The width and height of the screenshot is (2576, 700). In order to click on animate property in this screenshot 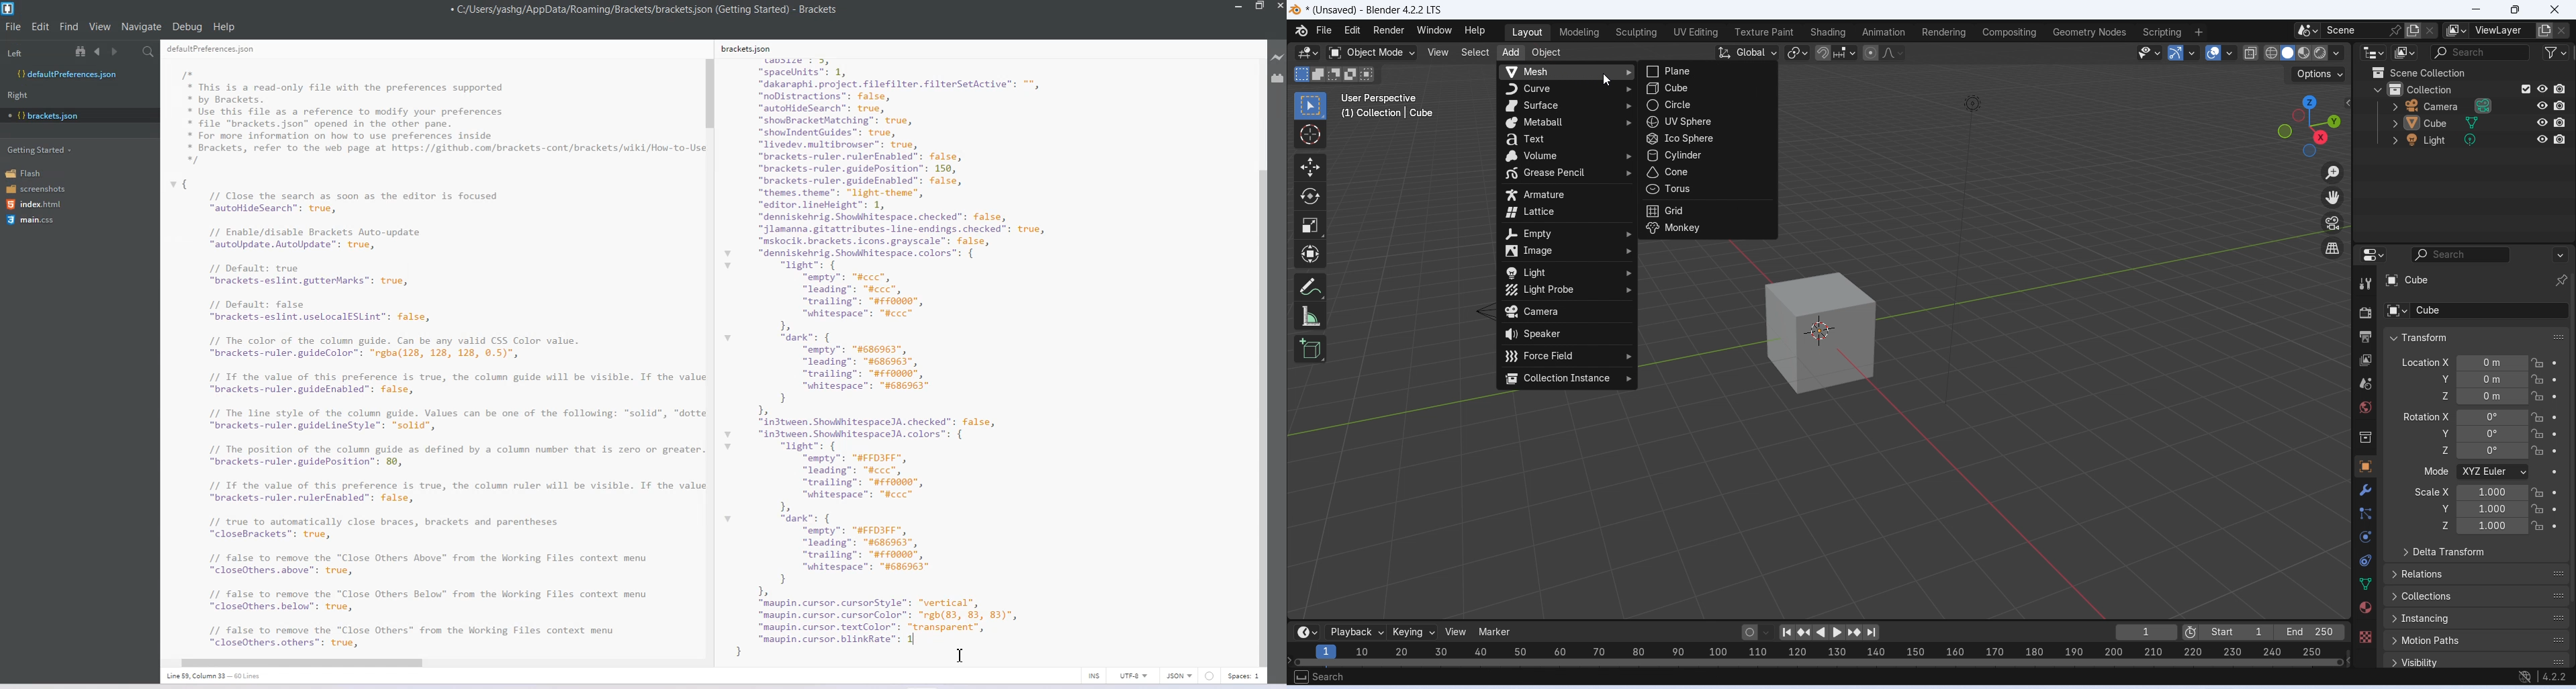, I will do `click(2555, 451)`.